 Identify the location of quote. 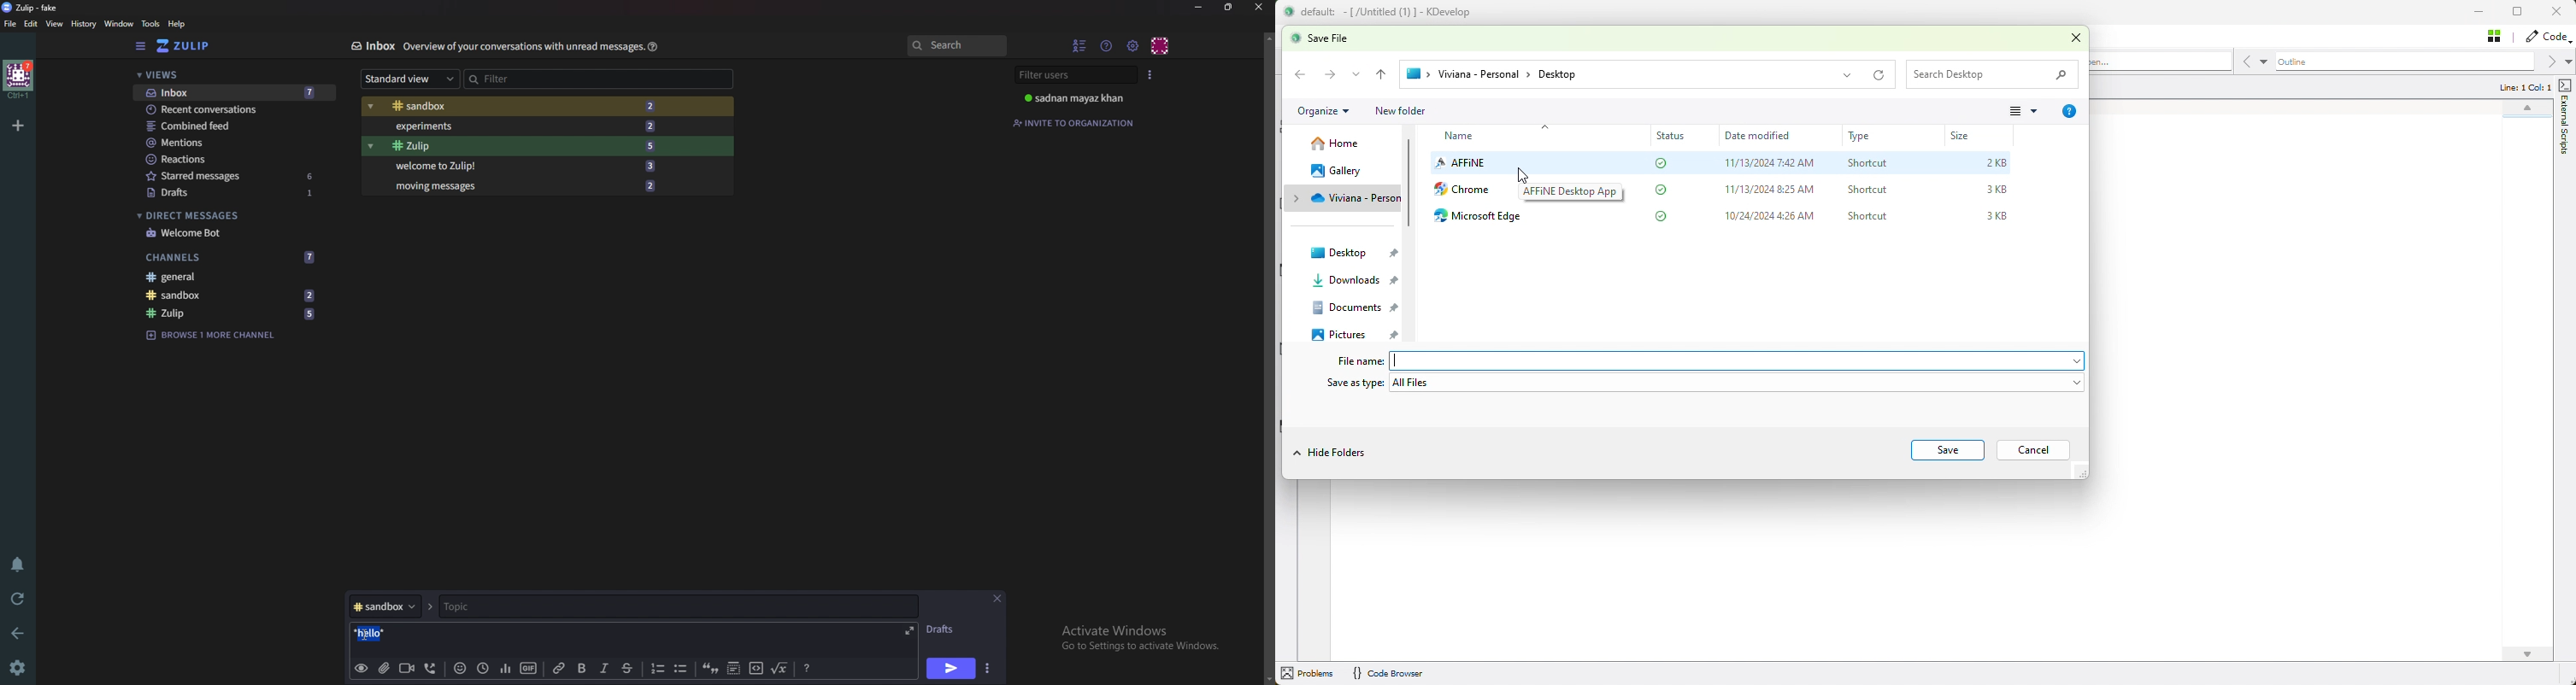
(709, 668).